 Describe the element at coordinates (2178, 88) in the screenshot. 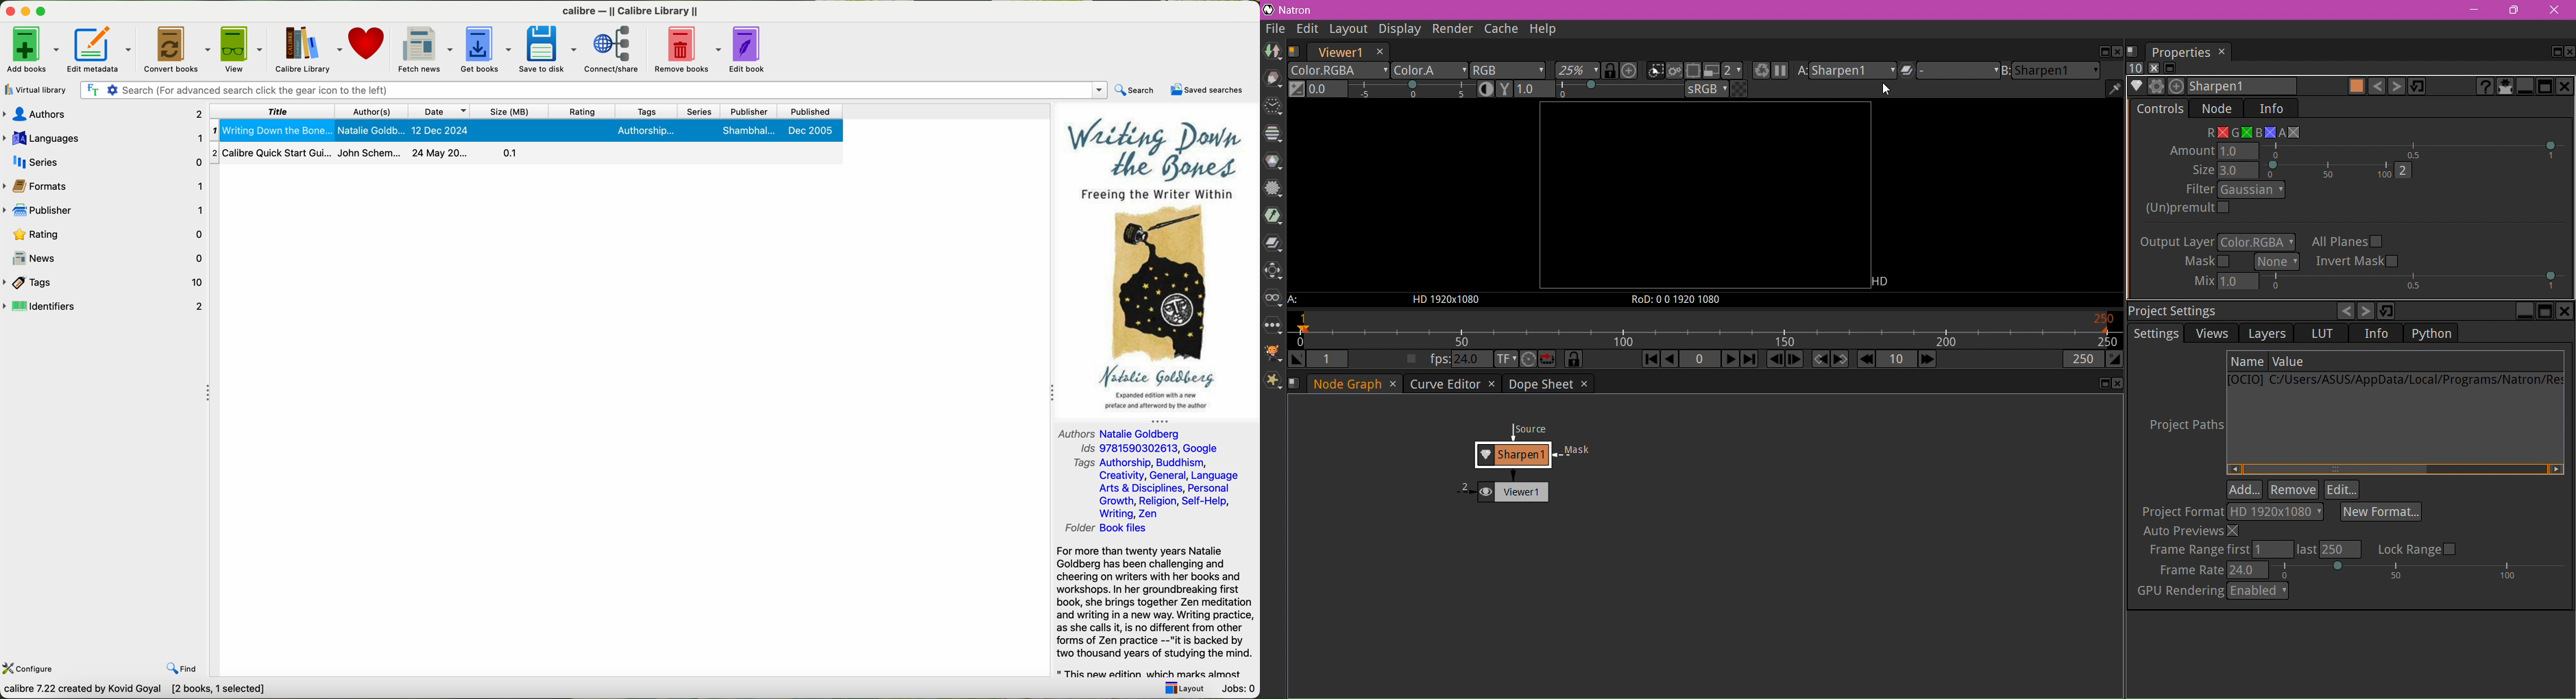

I see `Centers the node graph on this item` at that location.